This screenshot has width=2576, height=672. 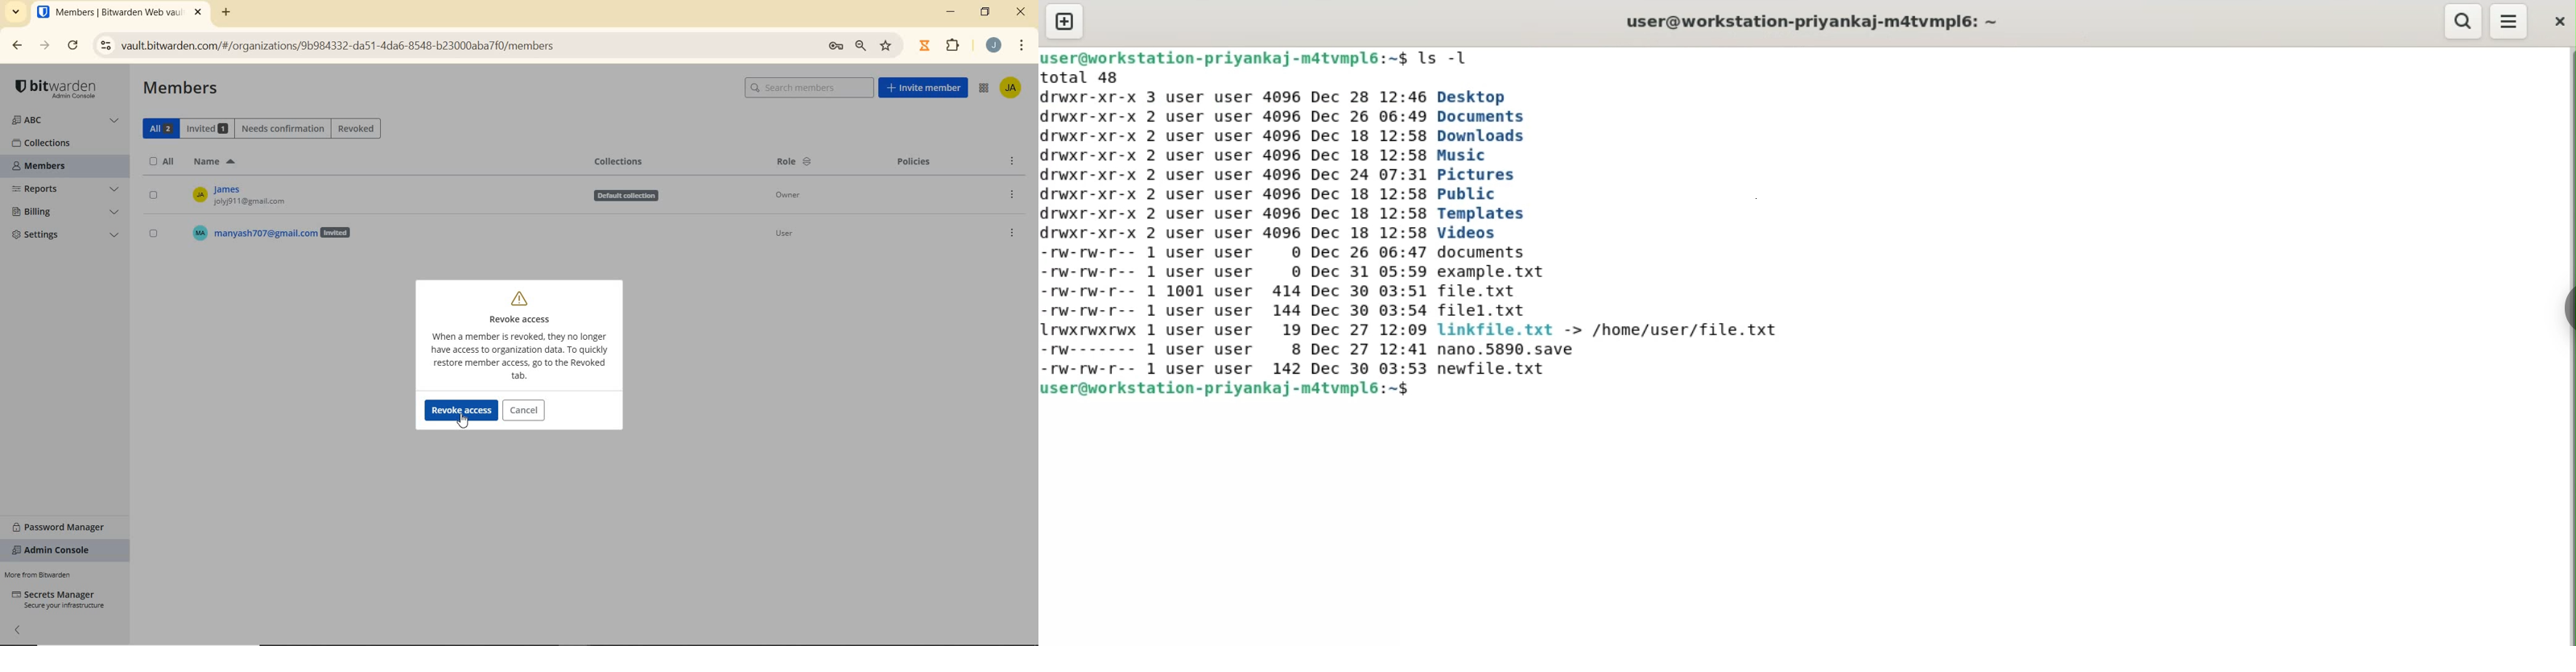 What do you see at coordinates (795, 163) in the screenshot?
I see `ROLE` at bounding box center [795, 163].